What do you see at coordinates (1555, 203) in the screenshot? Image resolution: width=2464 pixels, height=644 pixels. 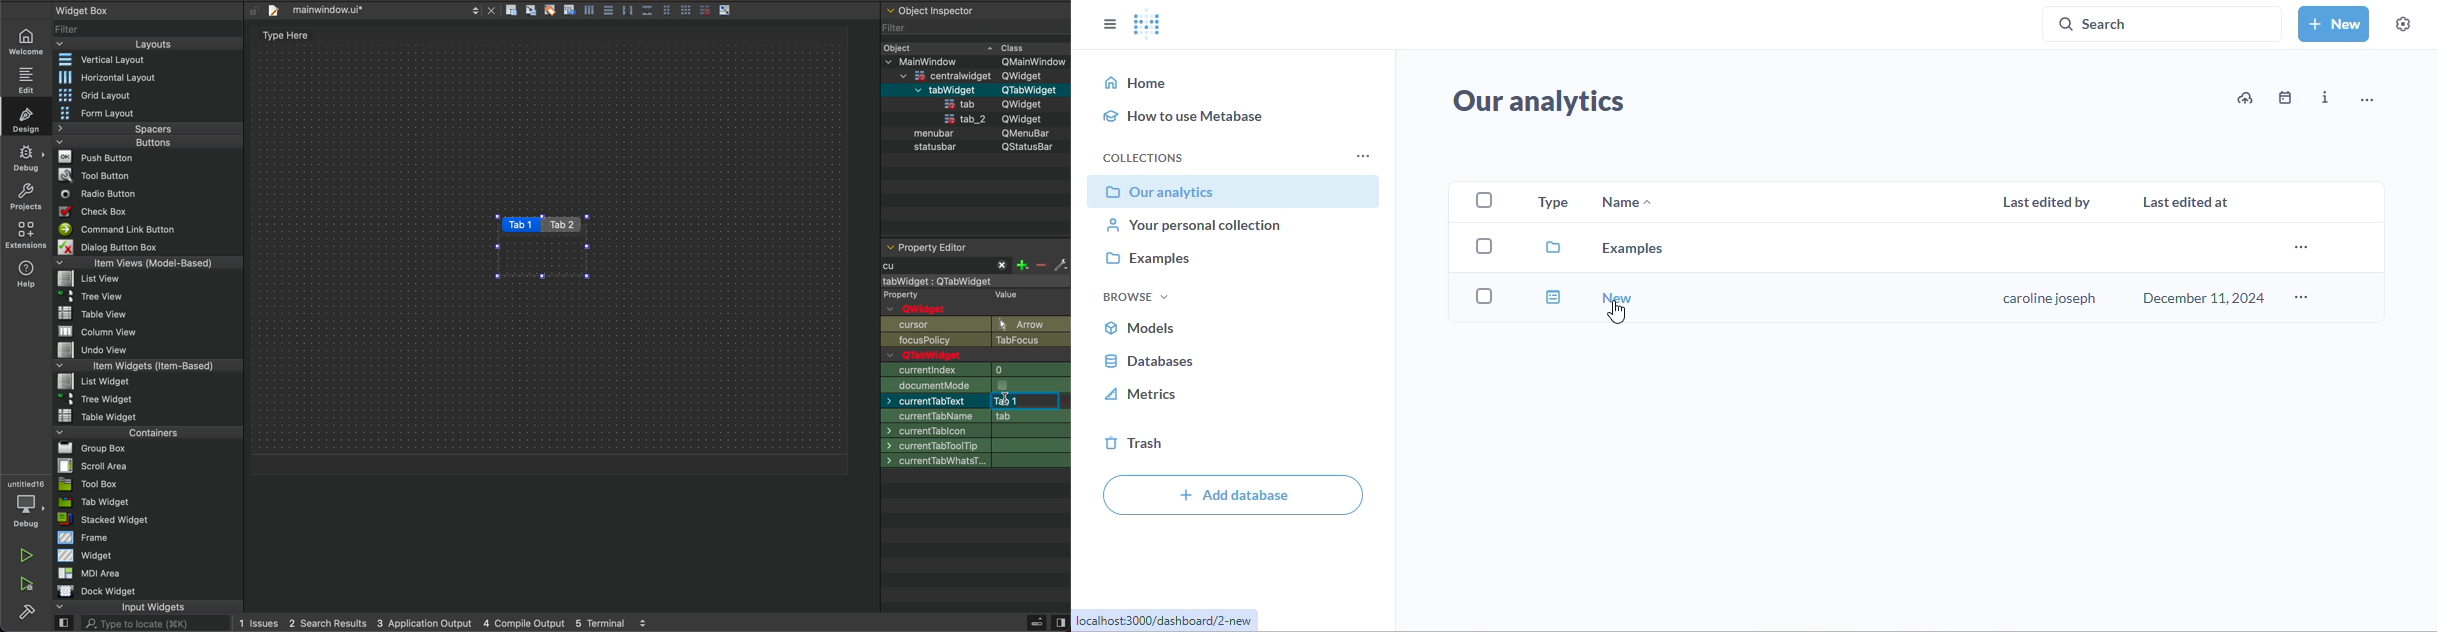 I see `type` at bounding box center [1555, 203].